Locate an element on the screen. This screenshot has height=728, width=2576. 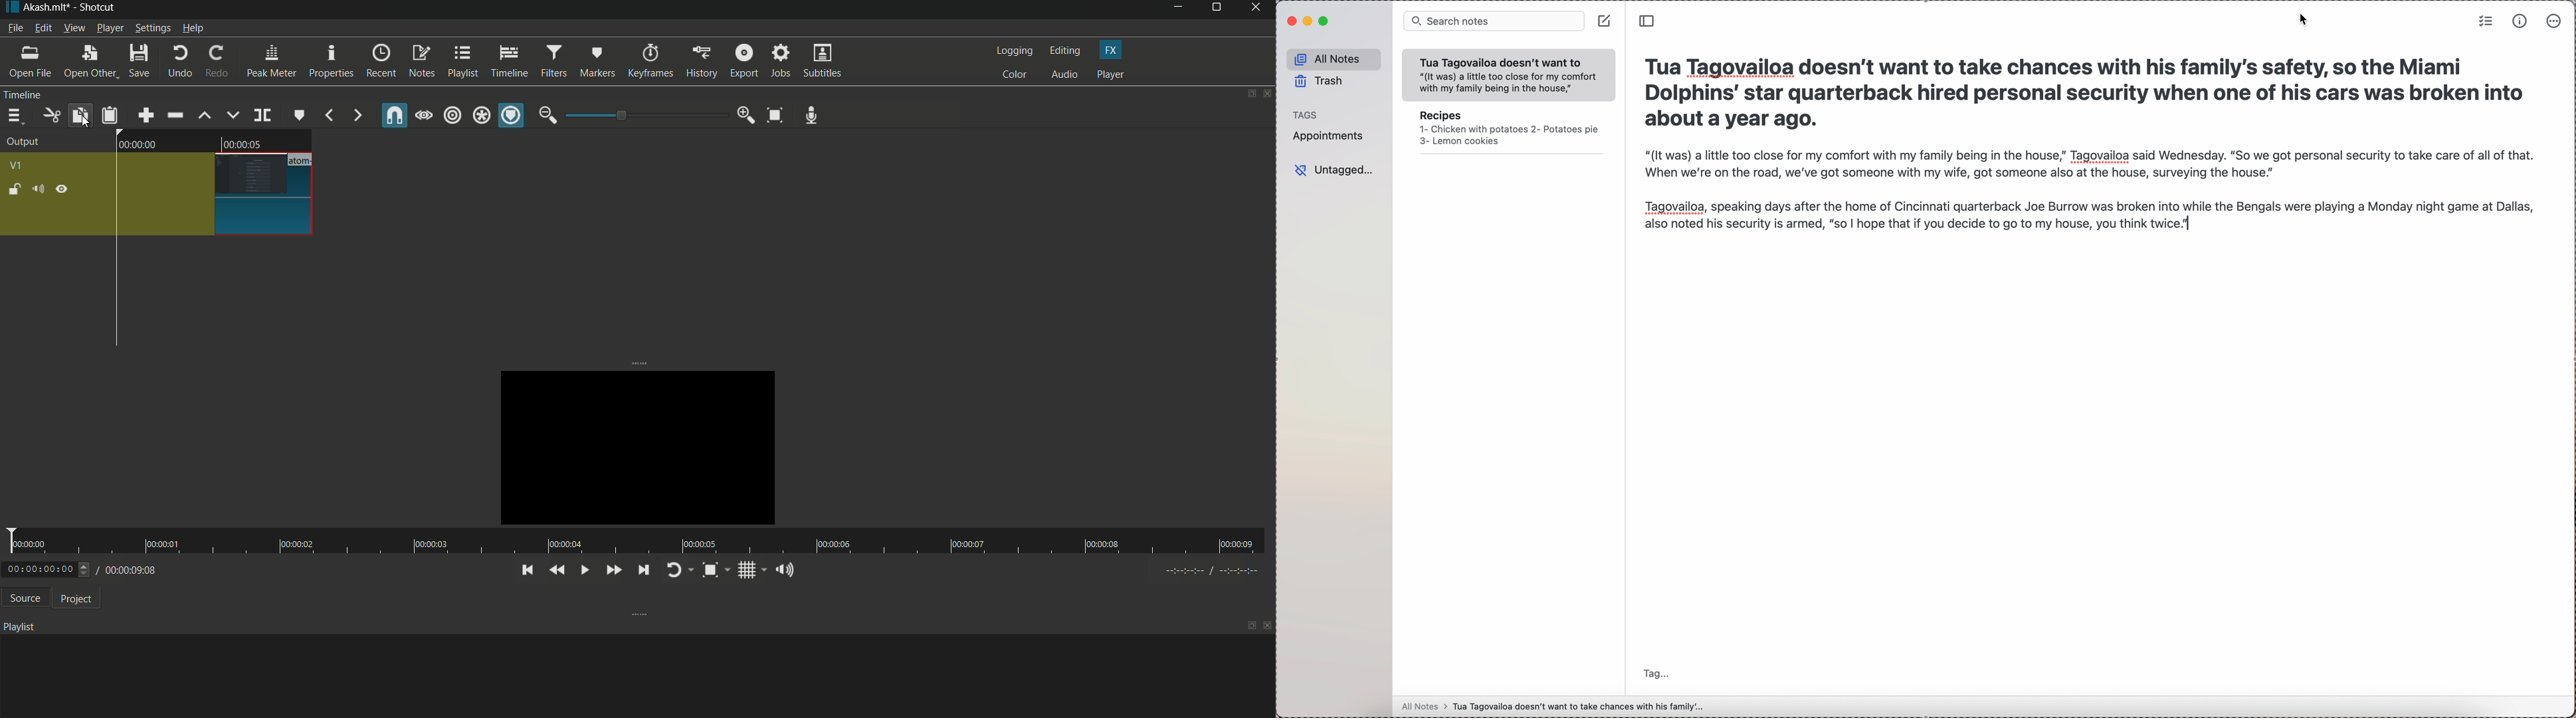
tags is located at coordinates (1305, 115).